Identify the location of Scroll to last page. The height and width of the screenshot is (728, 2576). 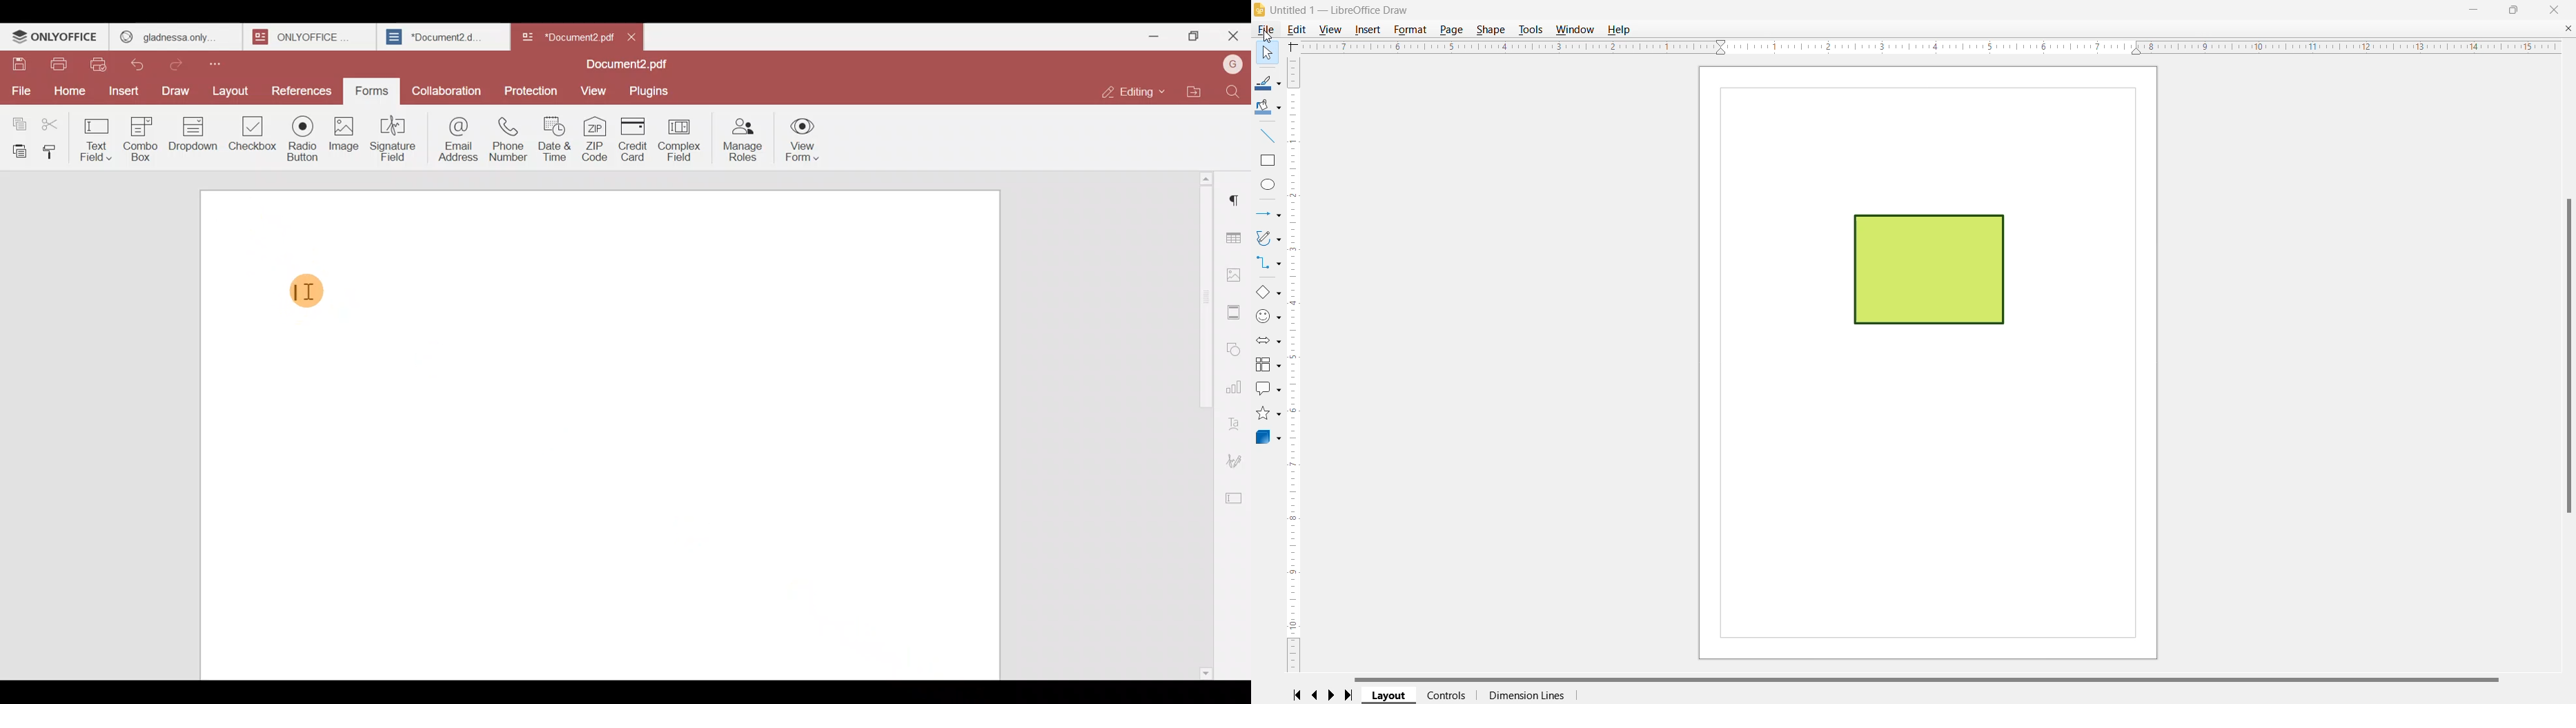
(1353, 696).